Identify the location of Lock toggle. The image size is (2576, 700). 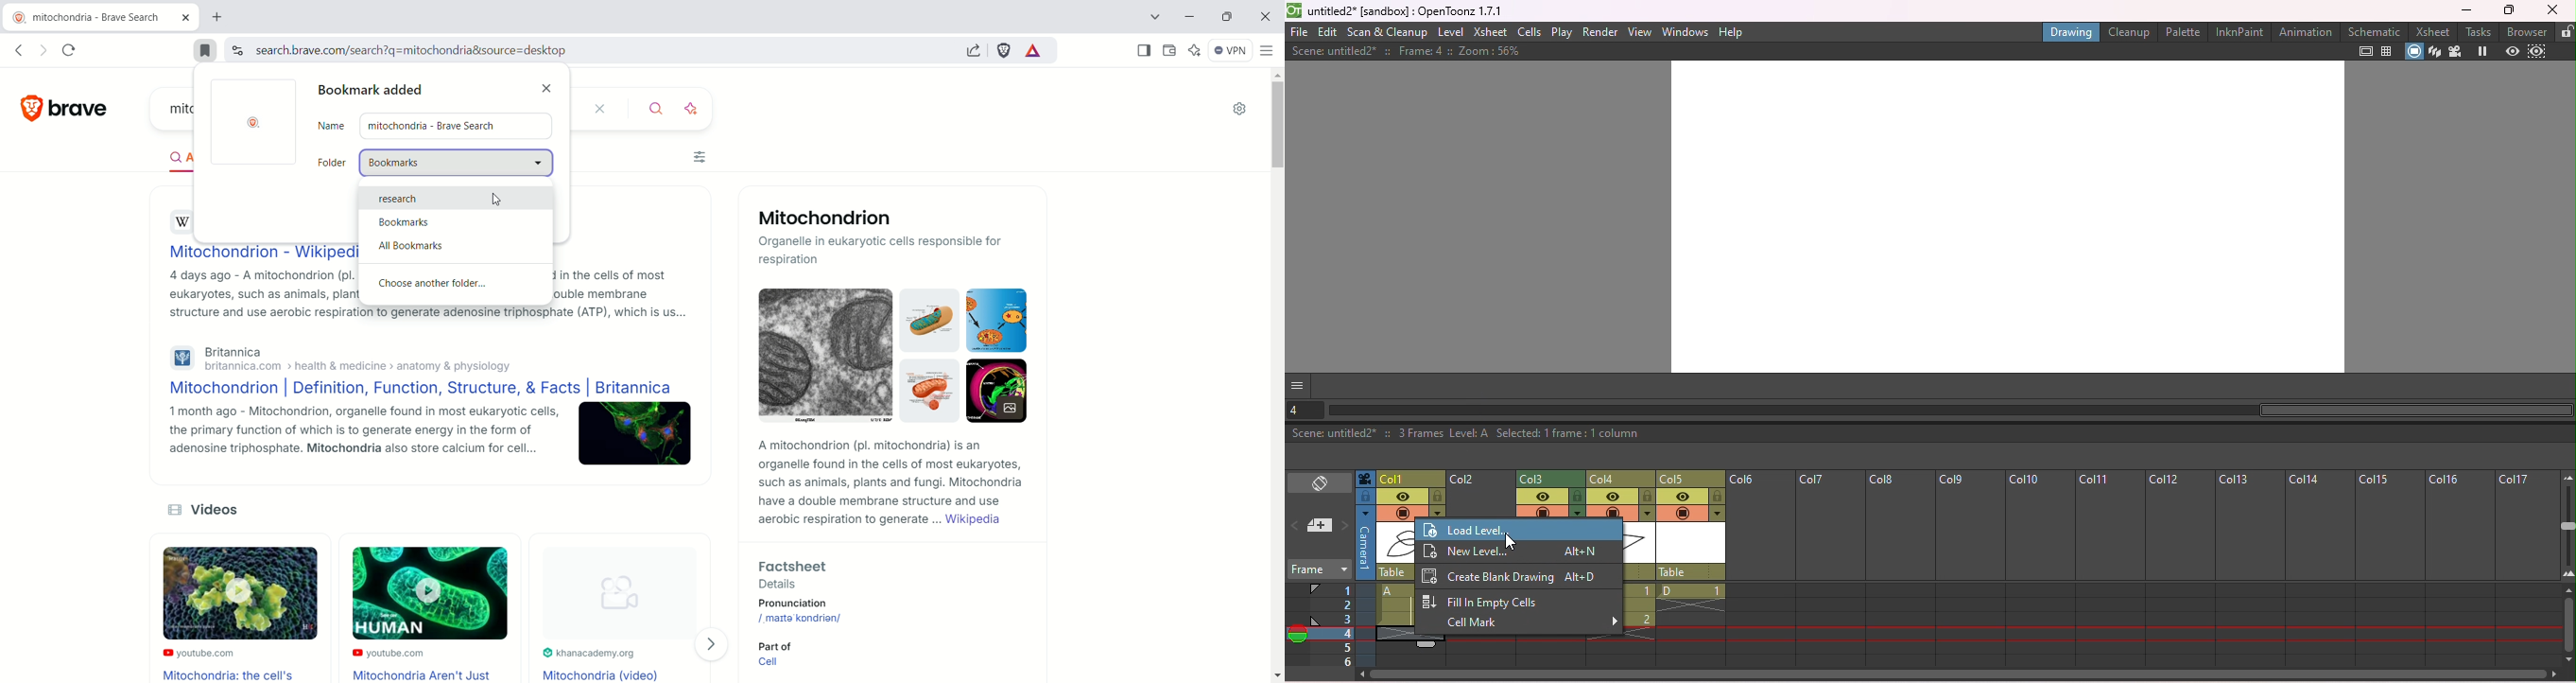
(1649, 497).